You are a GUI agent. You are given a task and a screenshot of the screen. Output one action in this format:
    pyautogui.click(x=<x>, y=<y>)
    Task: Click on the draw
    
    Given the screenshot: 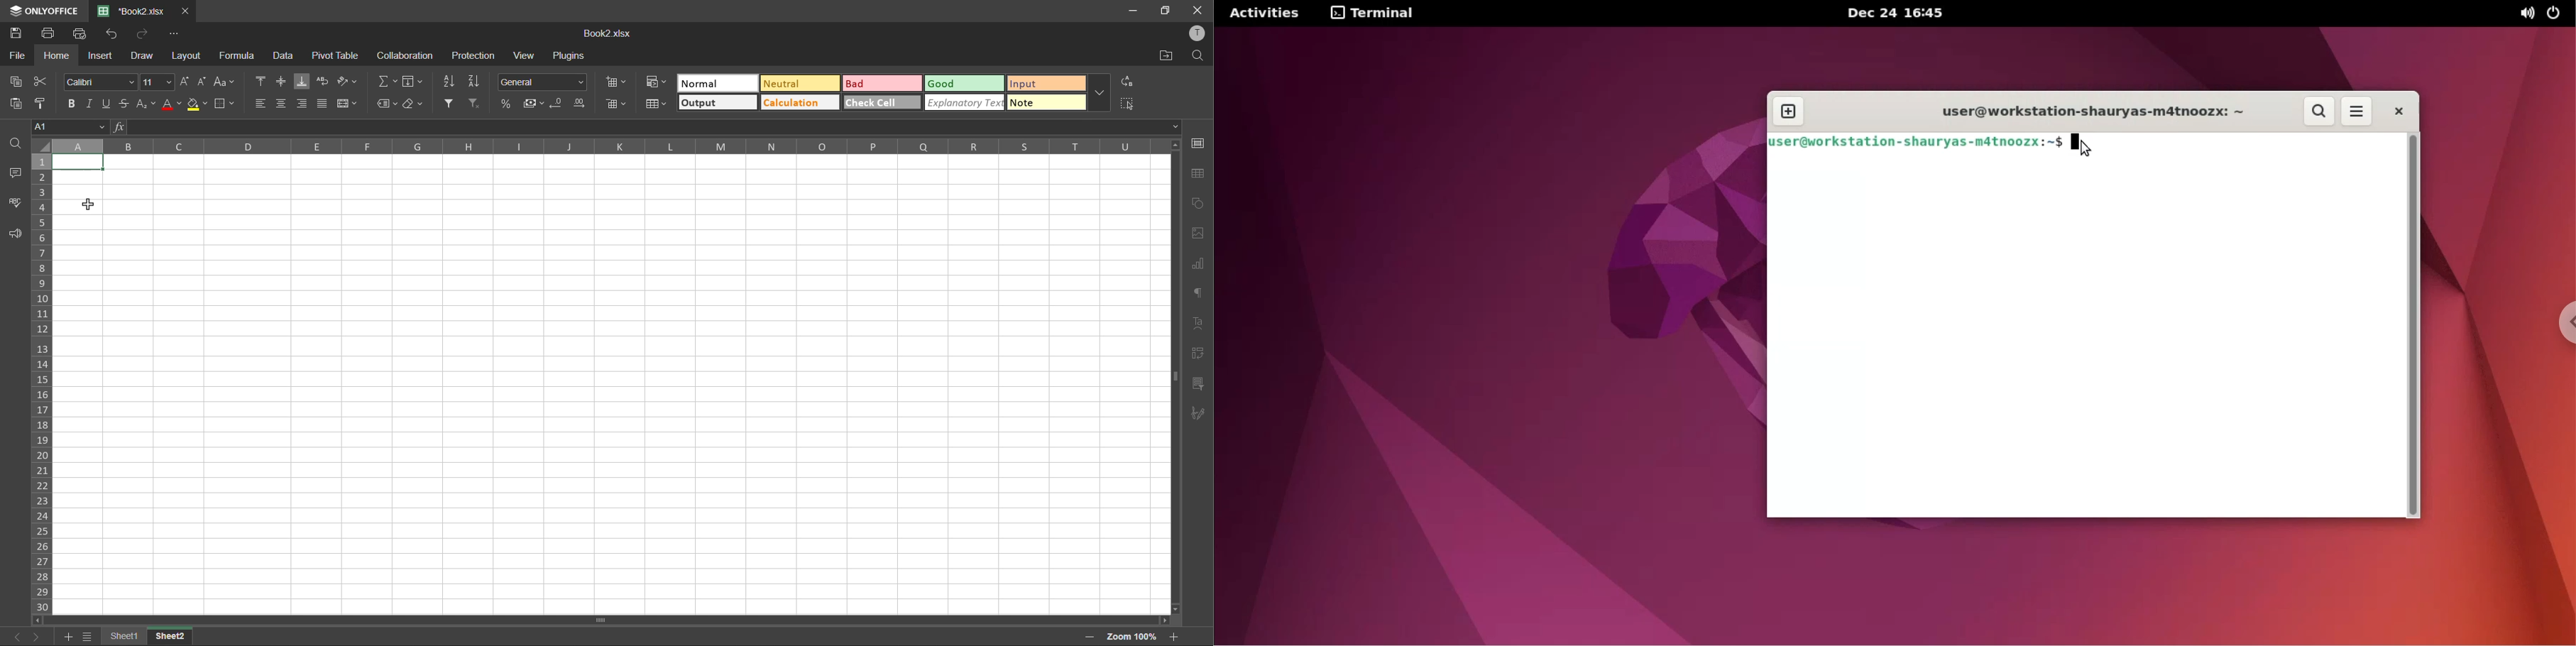 What is the action you would take?
    pyautogui.click(x=142, y=58)
    